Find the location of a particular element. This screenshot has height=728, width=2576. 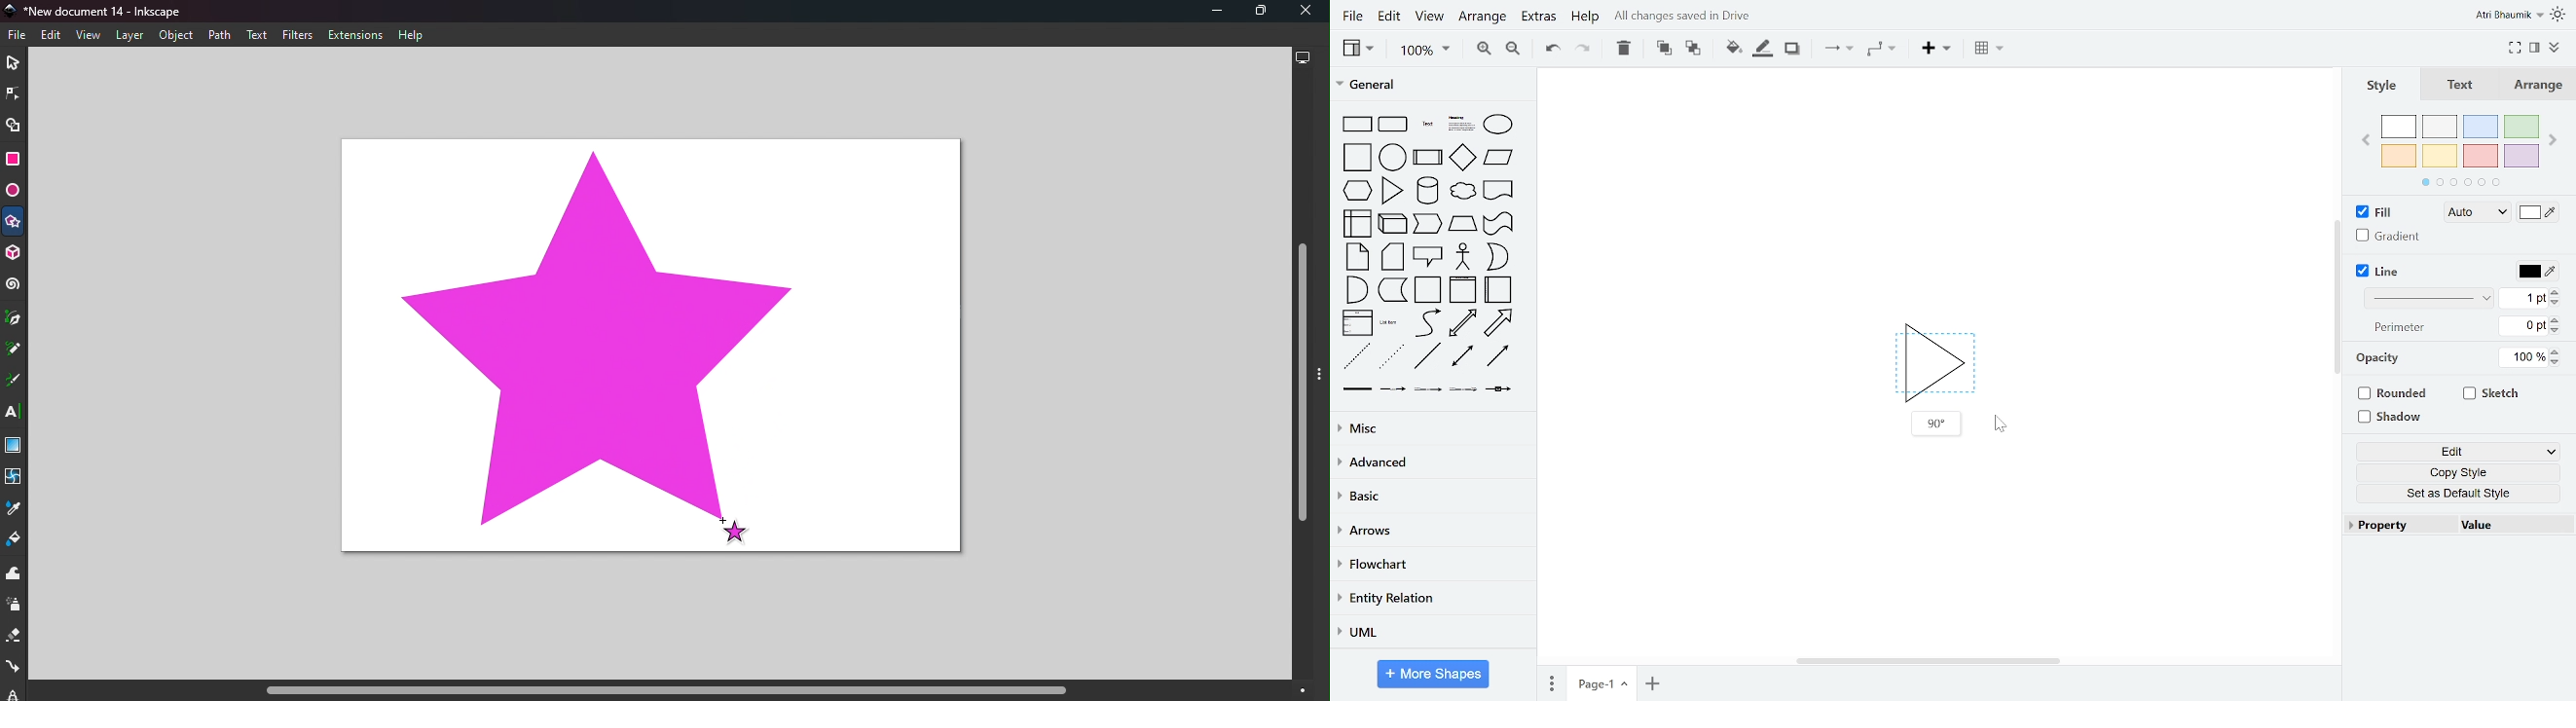

fill gradient is located at coordinates (2389, 237).